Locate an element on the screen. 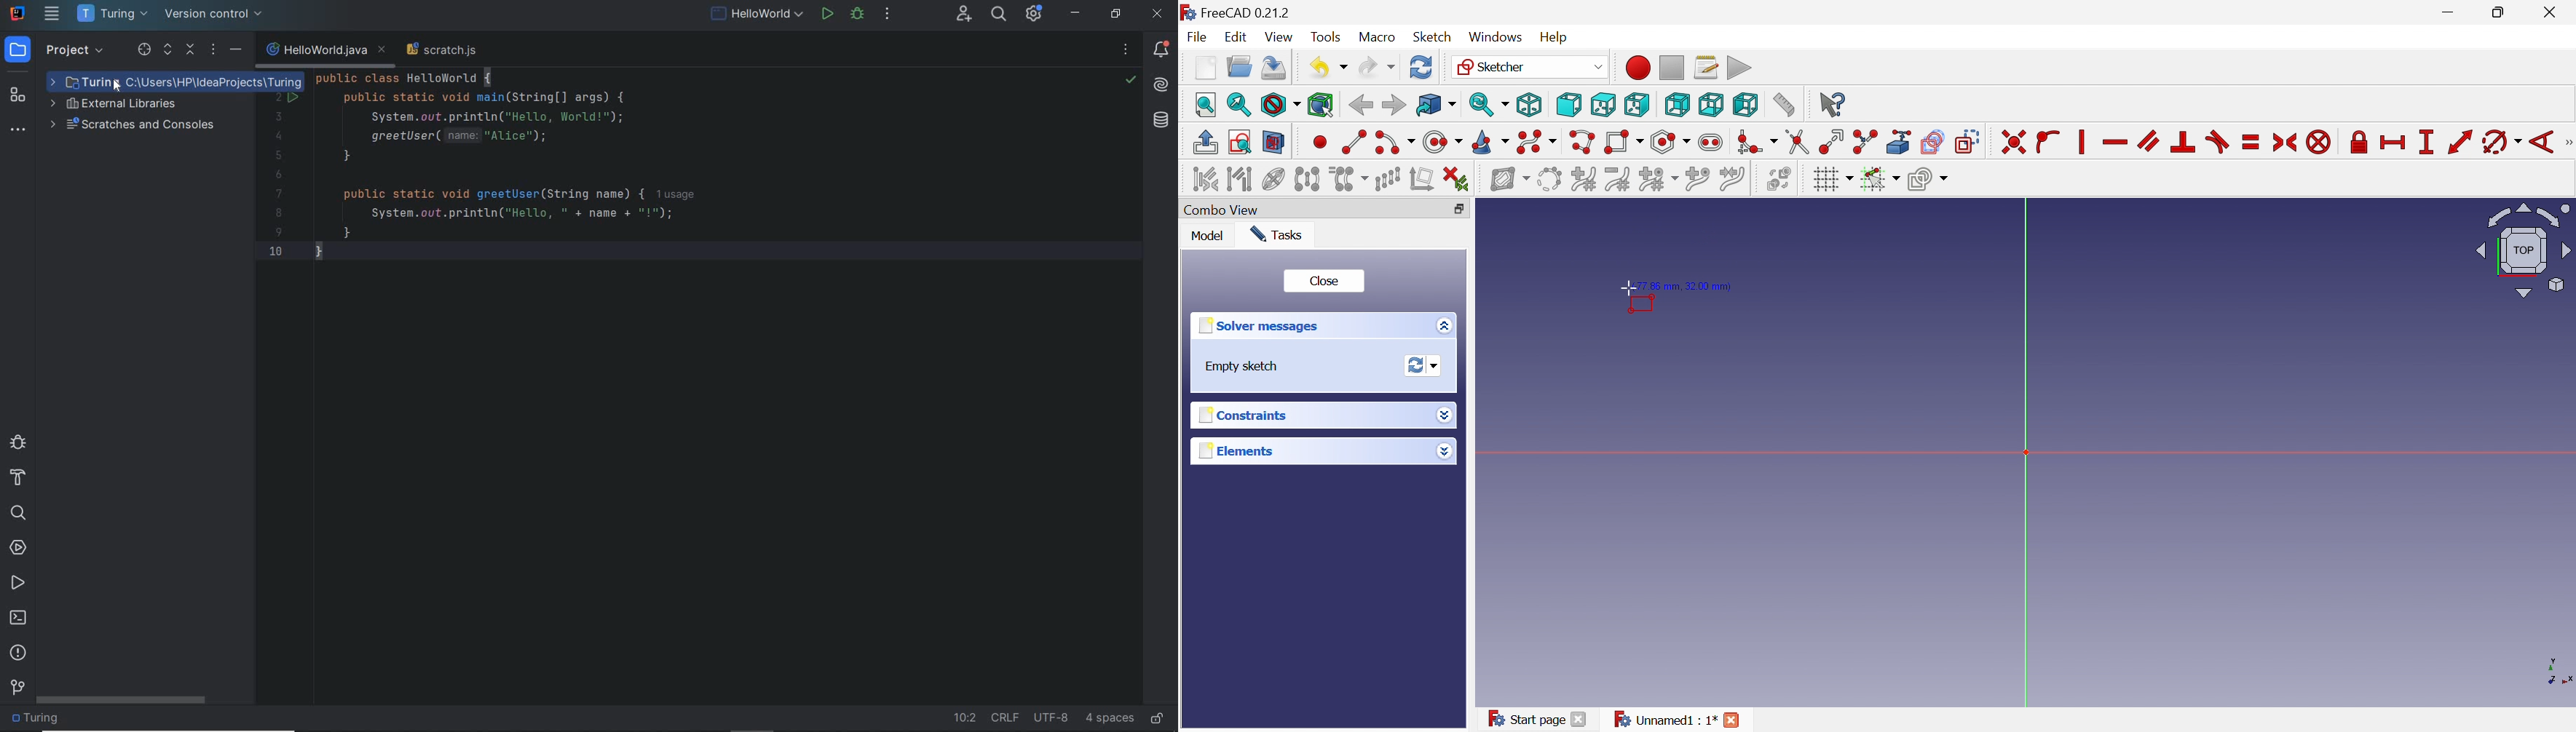  Close is located at coordinates (1579, 719).